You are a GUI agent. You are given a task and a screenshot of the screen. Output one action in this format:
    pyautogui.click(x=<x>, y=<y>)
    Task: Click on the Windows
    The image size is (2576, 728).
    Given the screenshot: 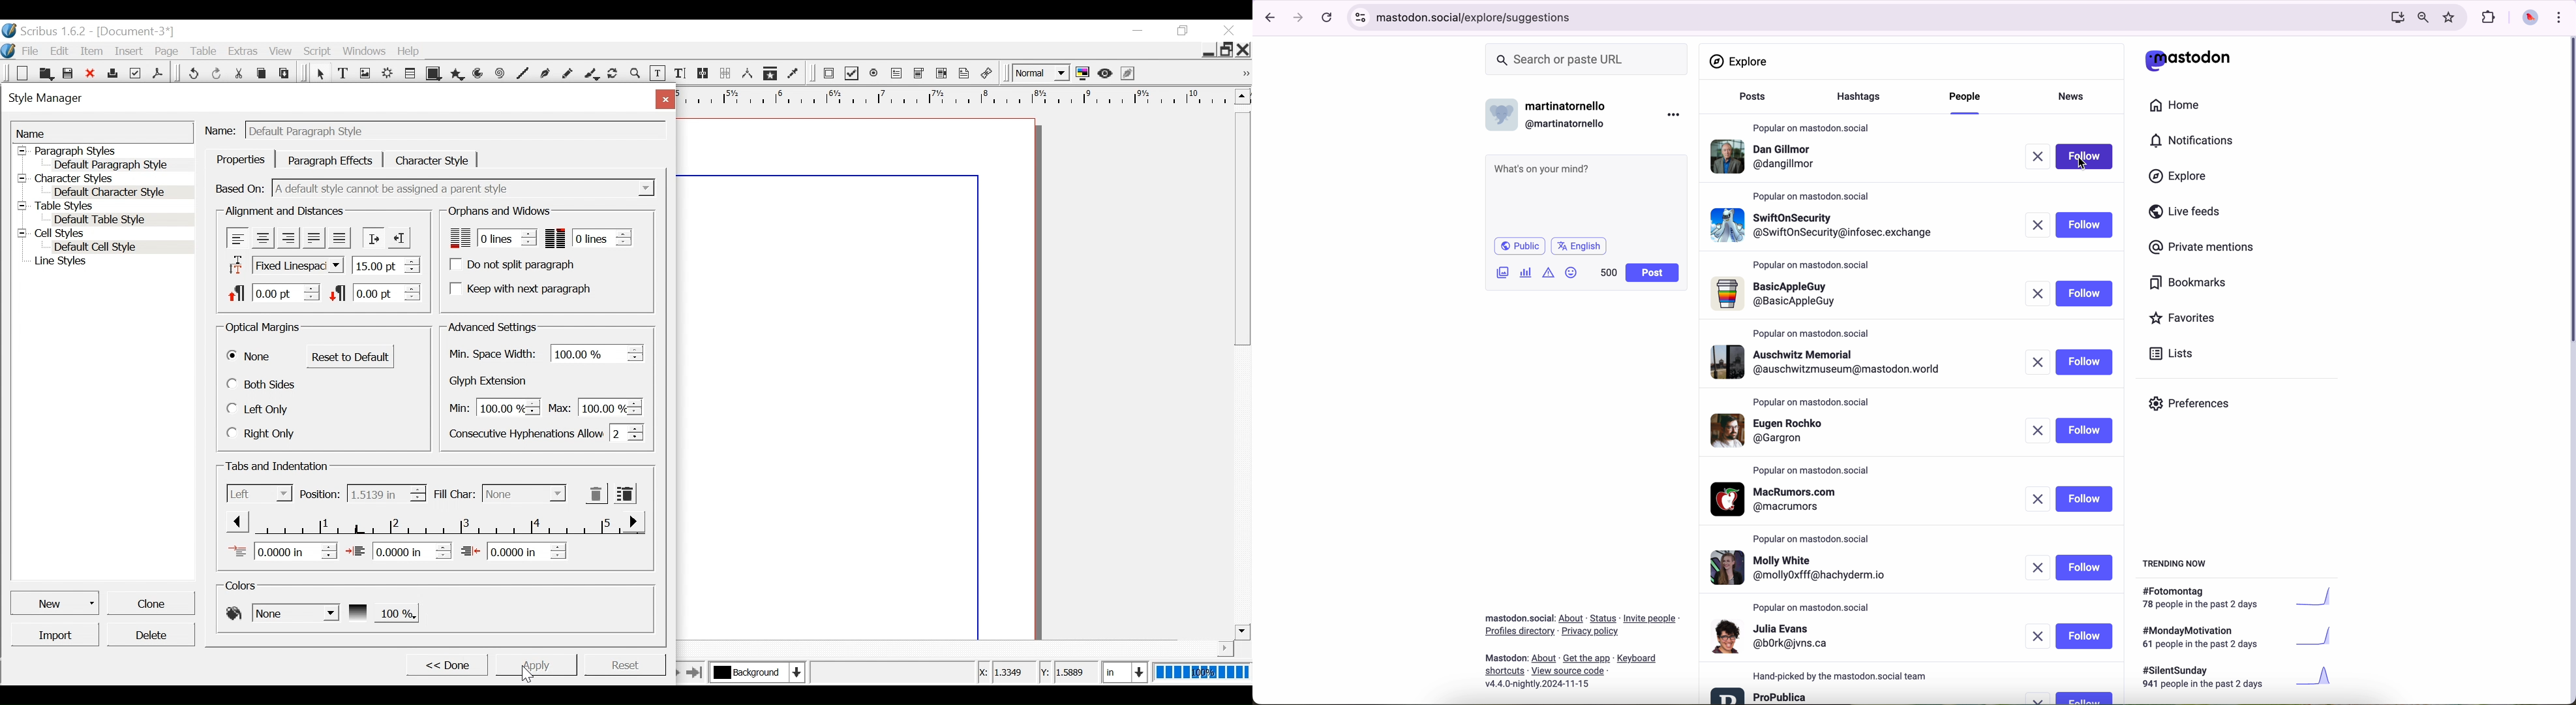 What is the action you would take?
    pyautogui.click(x=365, y=51)
    